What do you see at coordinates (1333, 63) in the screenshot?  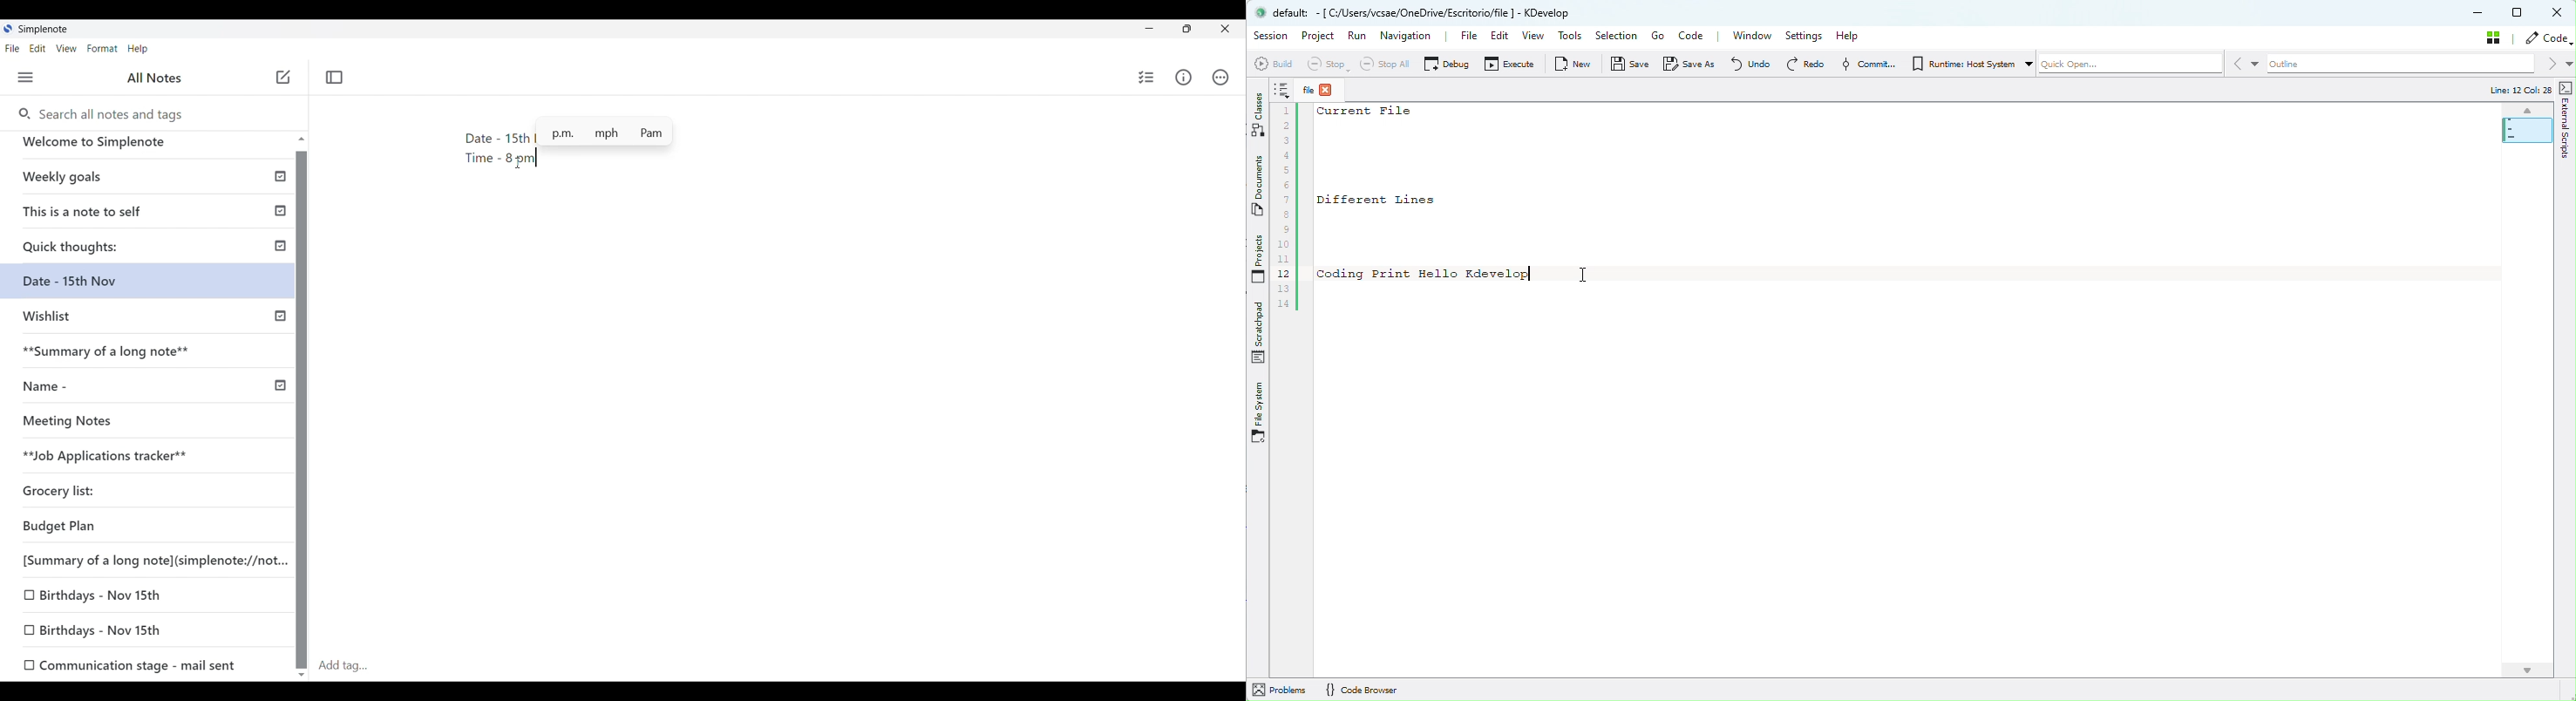 I see `Stop` at bounding box center [1333, 63].